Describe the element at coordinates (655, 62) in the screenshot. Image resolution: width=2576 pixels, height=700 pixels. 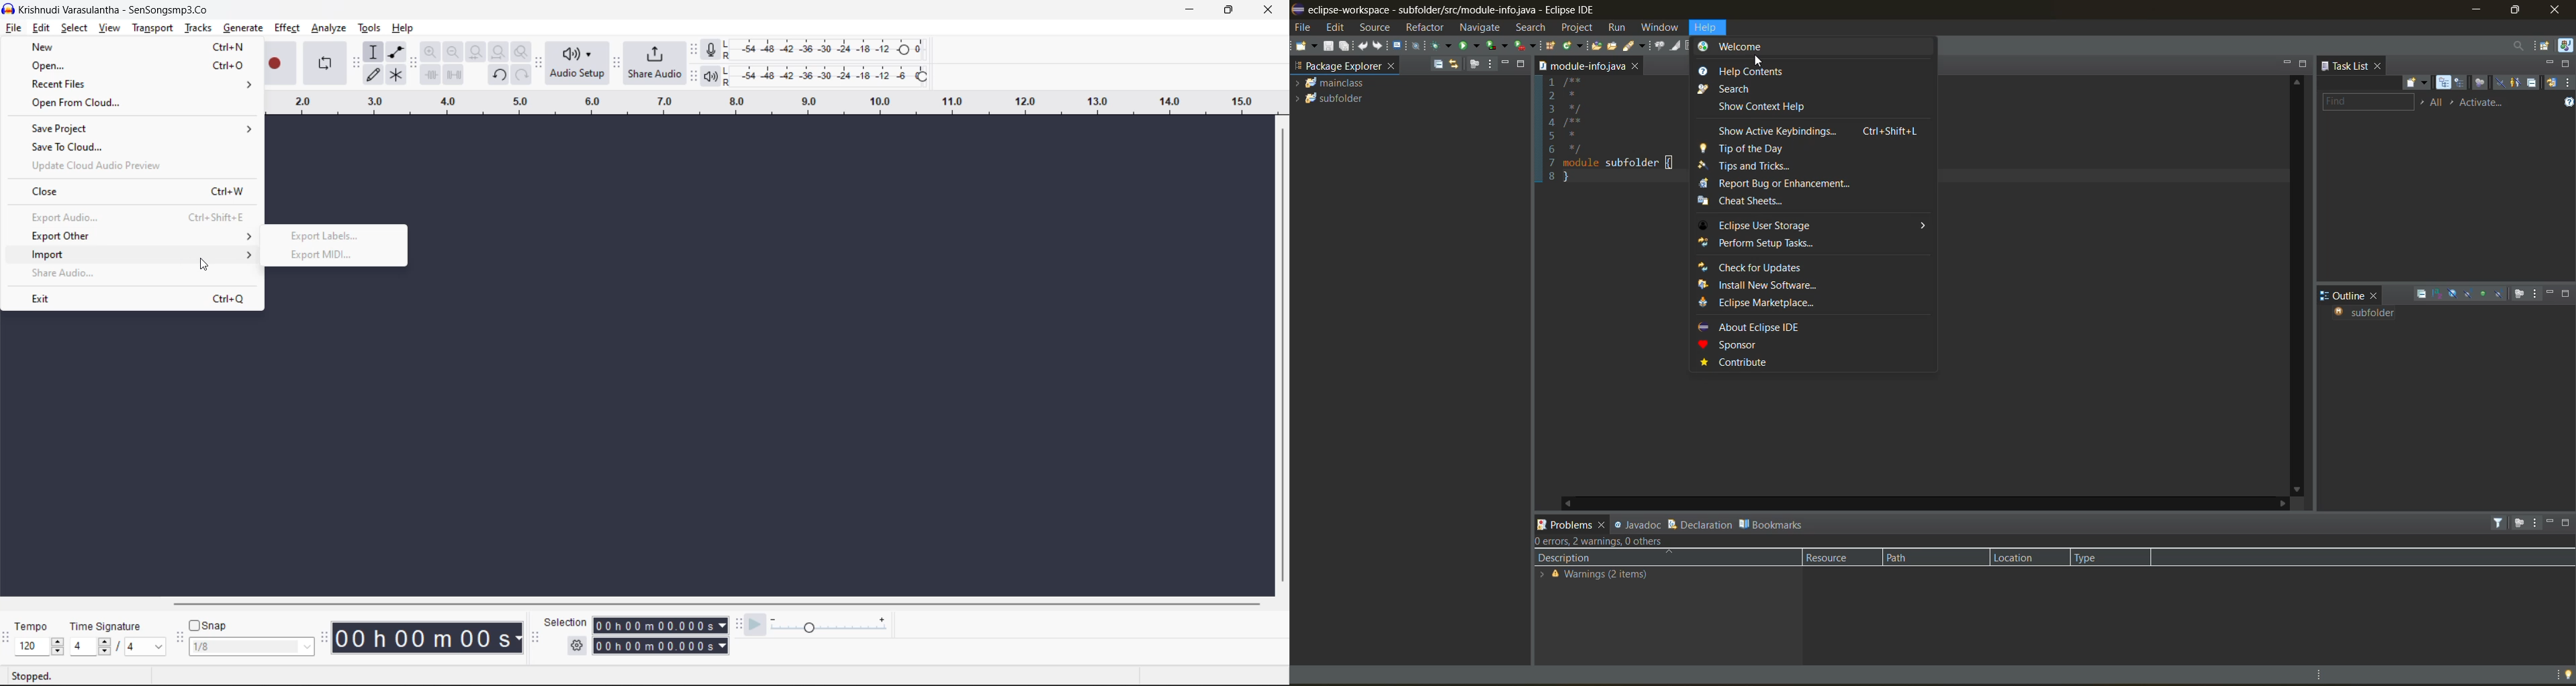
I see `share audio` at that location.